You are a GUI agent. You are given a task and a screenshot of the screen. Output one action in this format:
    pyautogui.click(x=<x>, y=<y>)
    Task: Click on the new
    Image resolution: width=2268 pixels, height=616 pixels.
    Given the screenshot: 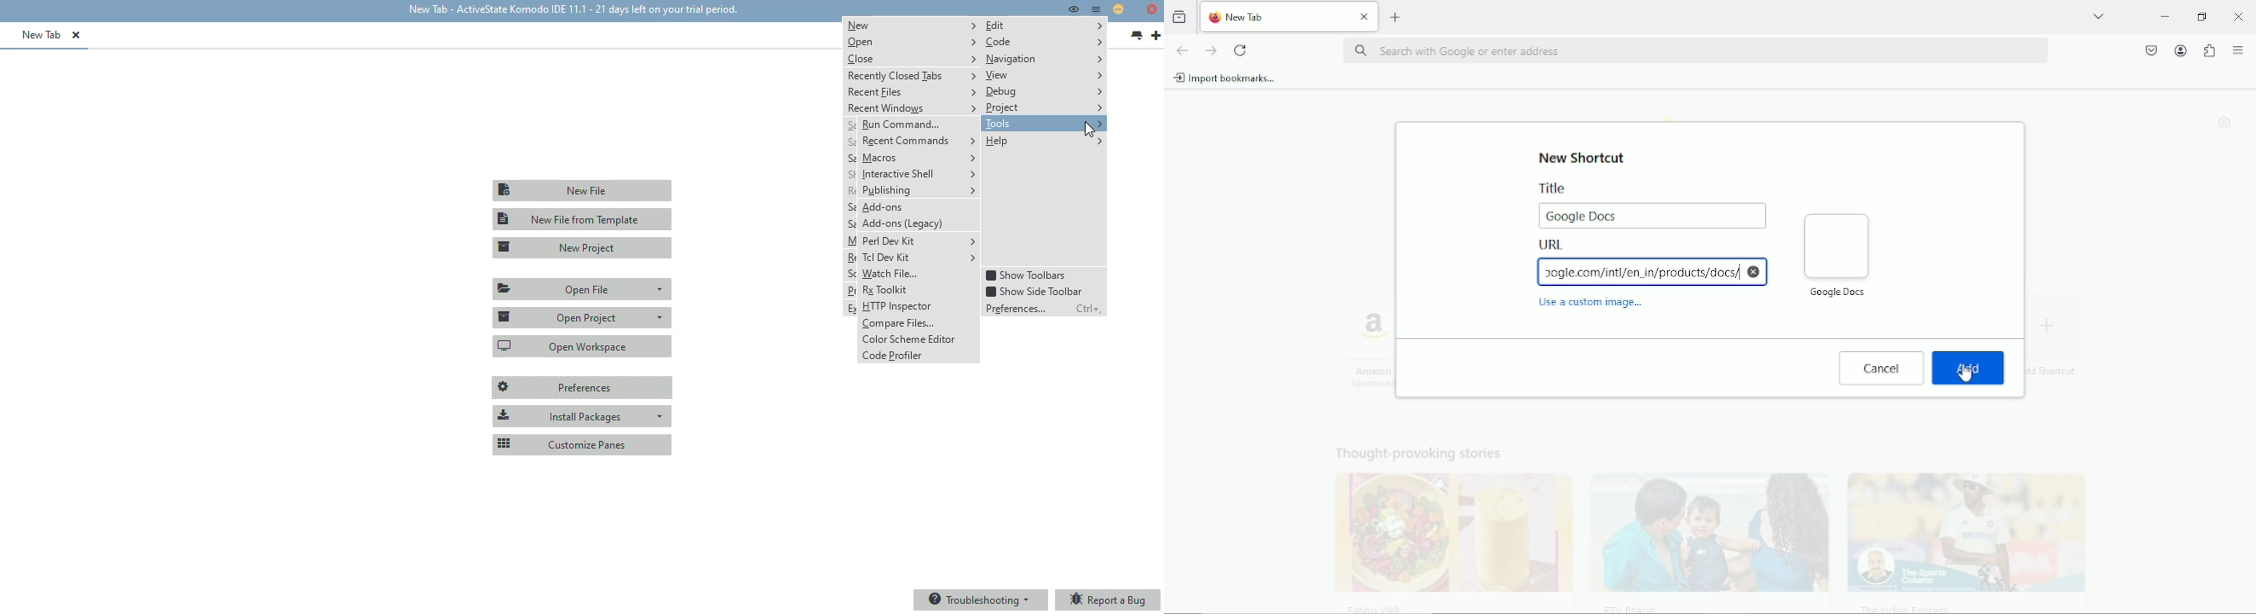 What is the action you would take?
    pyautogui.click(x=912, y=25)
    